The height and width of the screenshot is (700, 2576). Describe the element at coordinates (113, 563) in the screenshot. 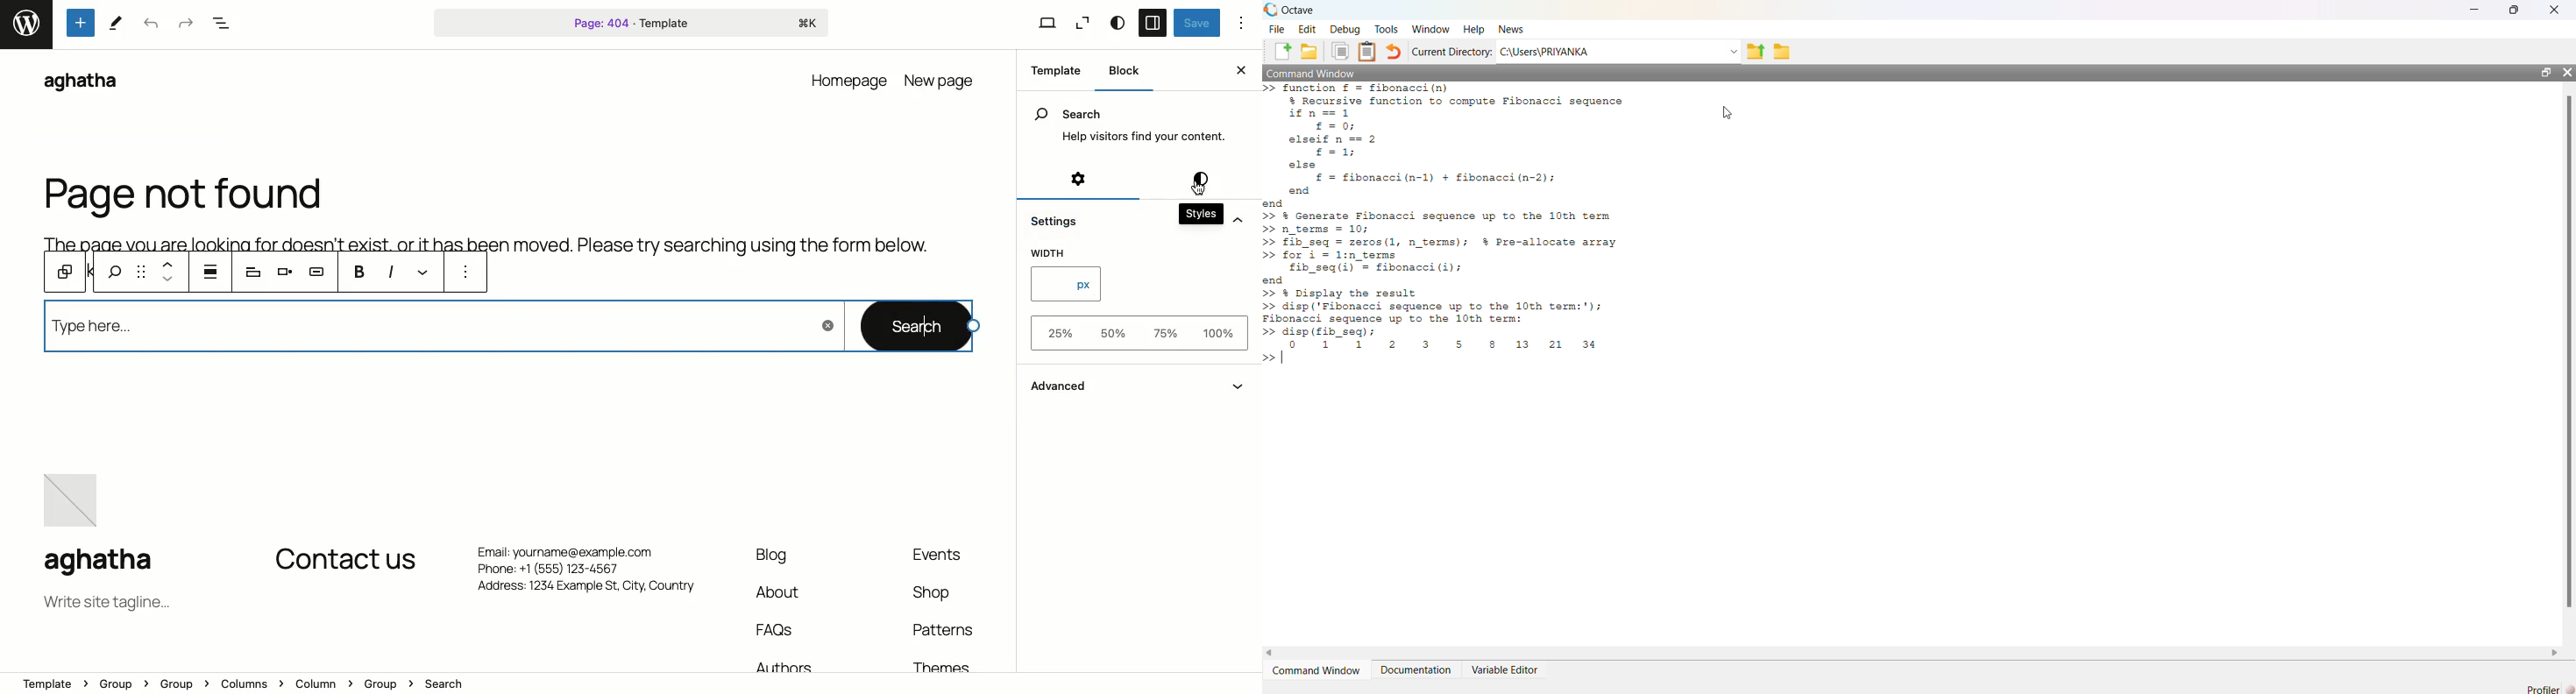

I see `aghatha` at that location.